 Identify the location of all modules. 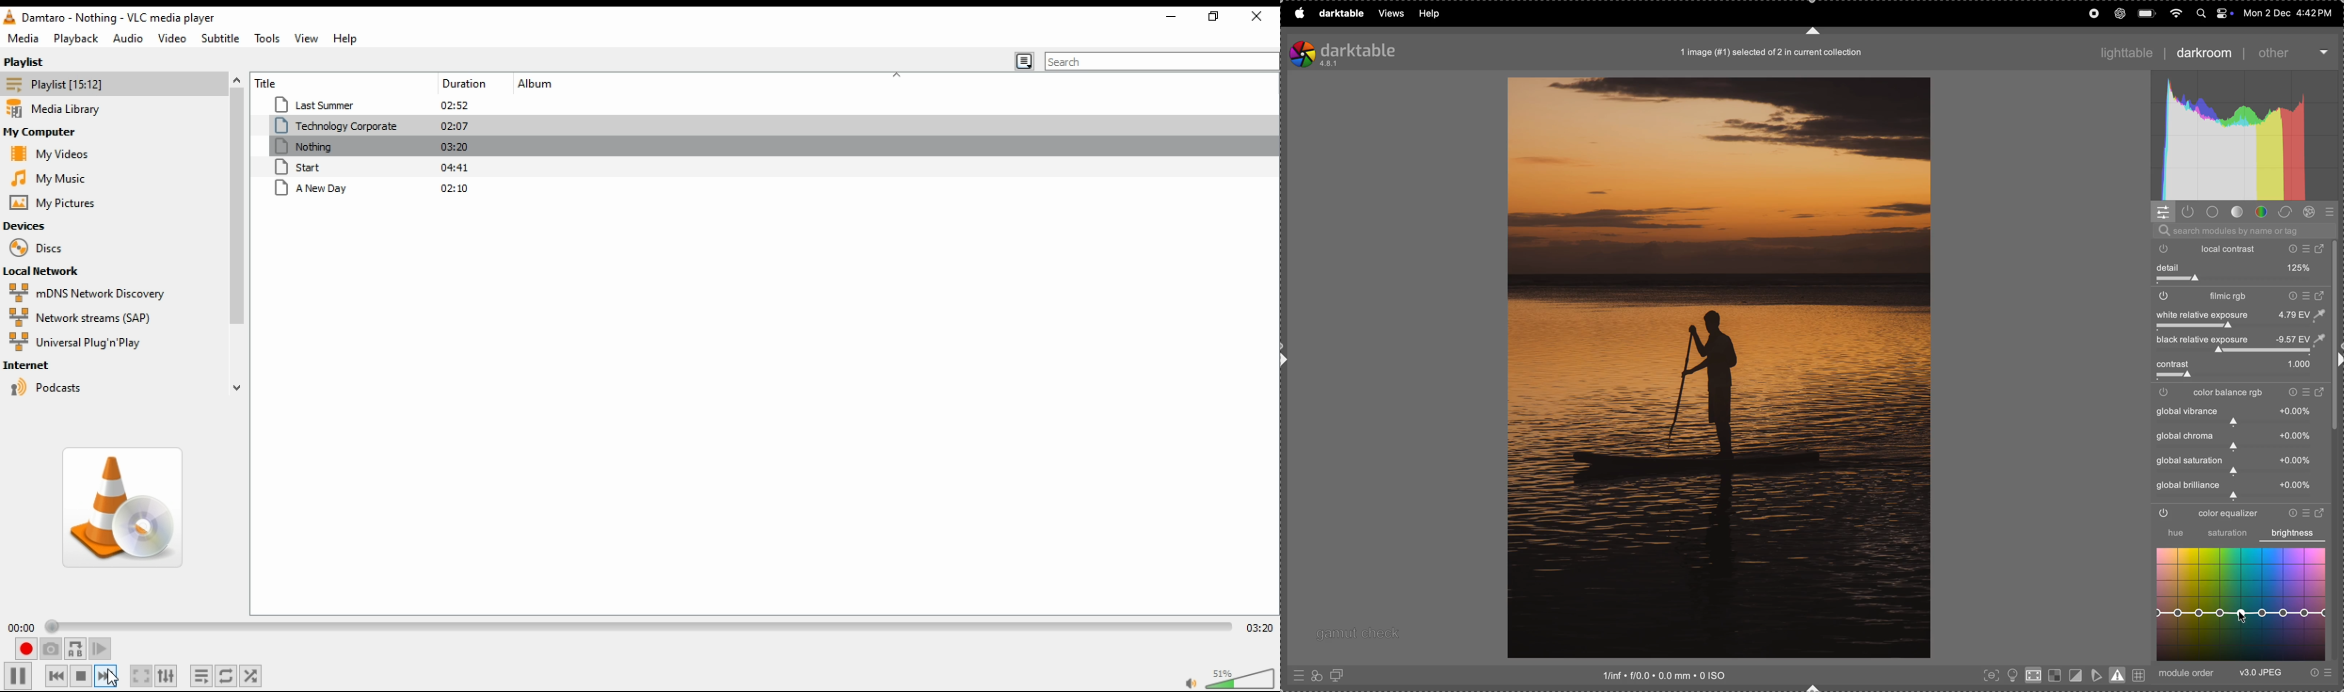
(2328, 212).